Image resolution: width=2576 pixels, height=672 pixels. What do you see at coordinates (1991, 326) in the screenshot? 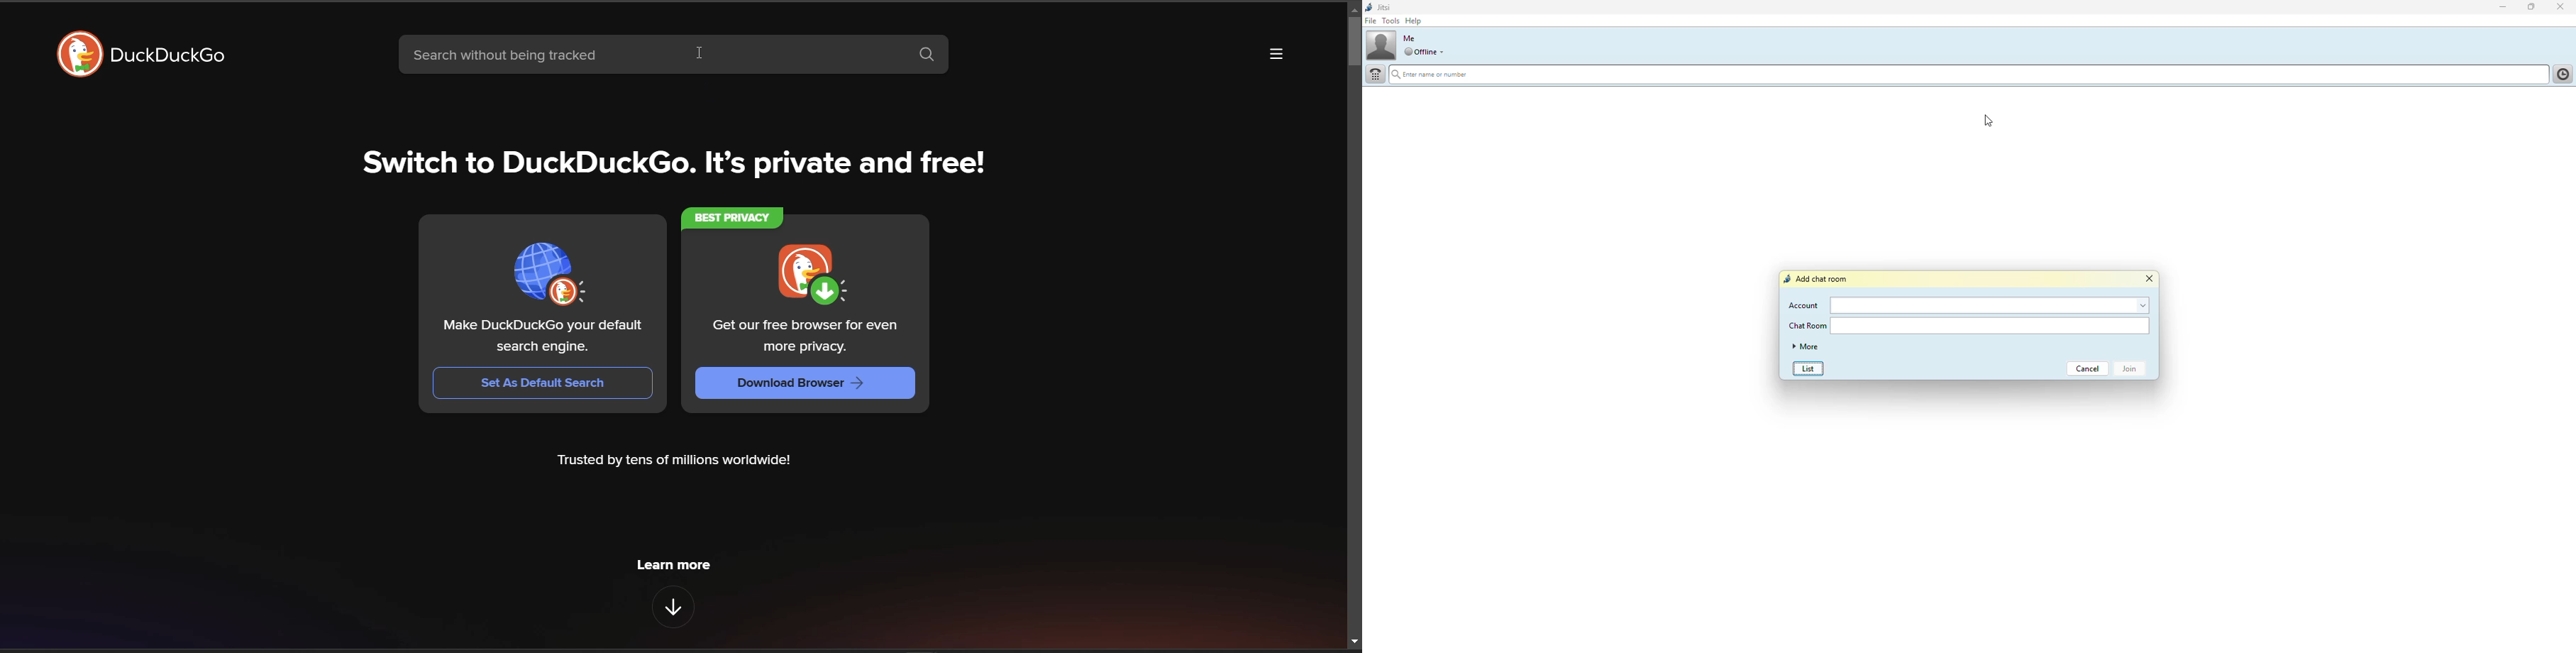
I see `chat room` at bounding box center [1991, 326].